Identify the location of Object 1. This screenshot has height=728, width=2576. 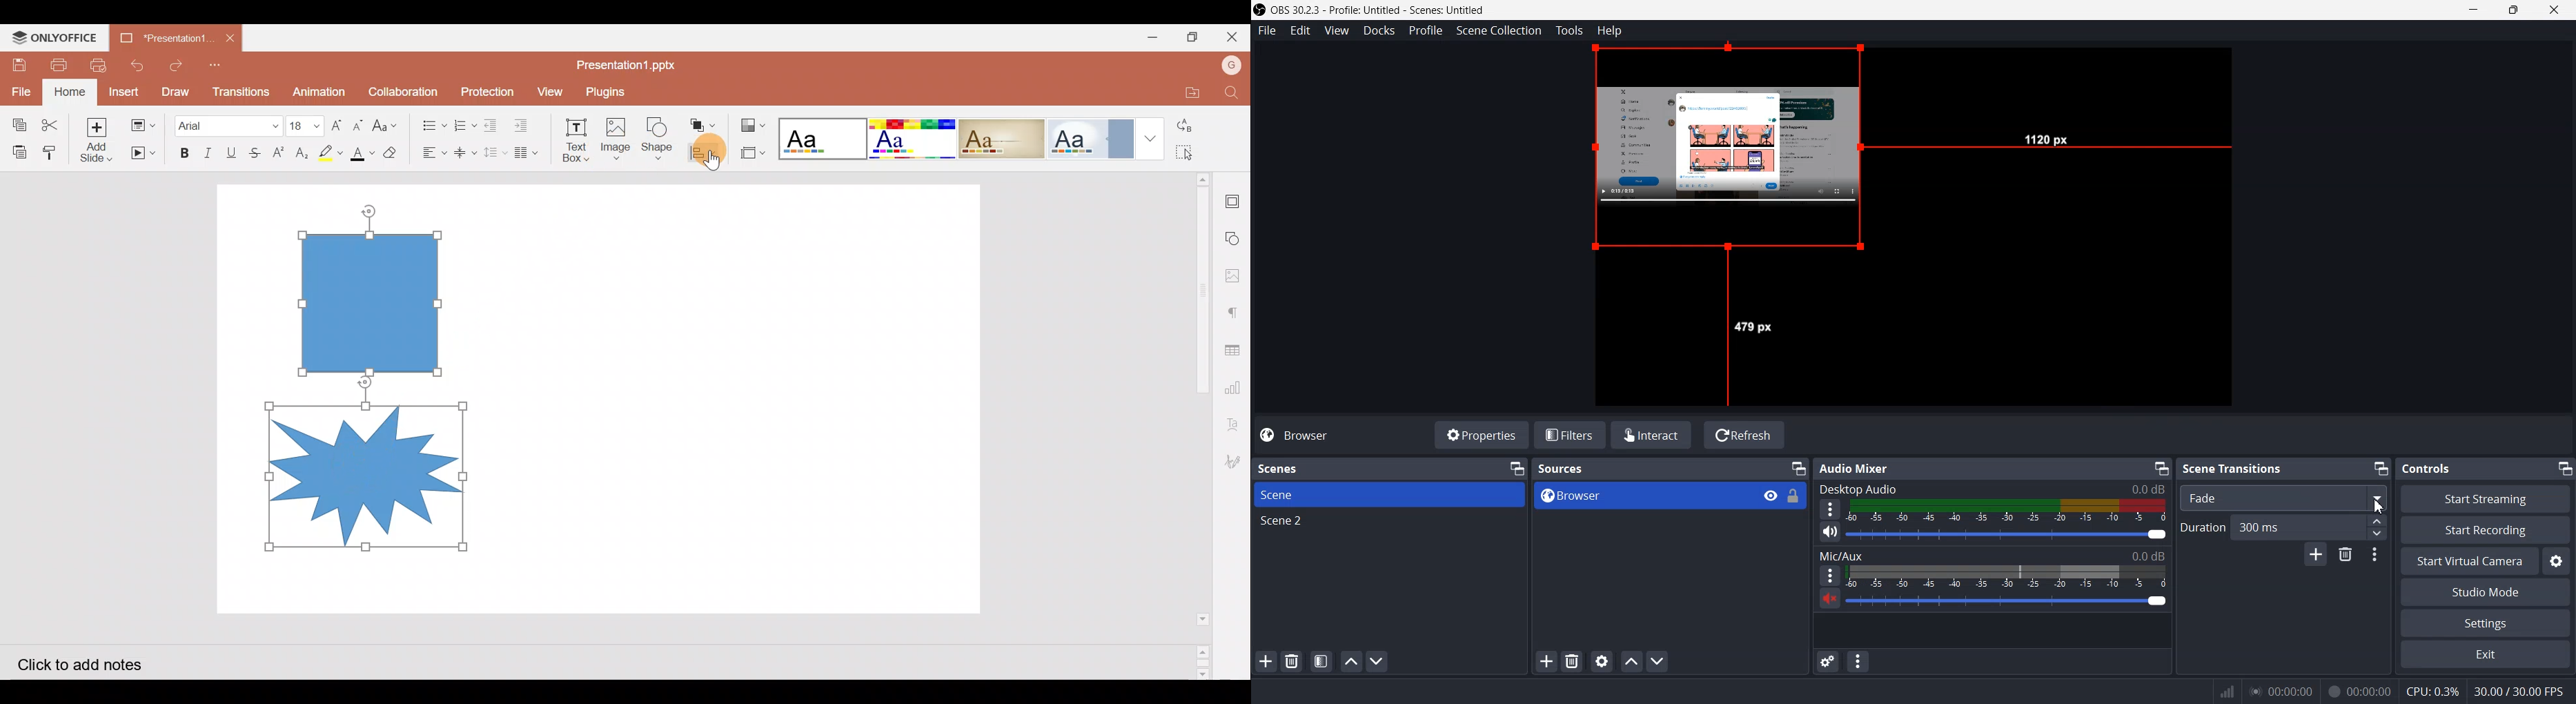
(375, 302).